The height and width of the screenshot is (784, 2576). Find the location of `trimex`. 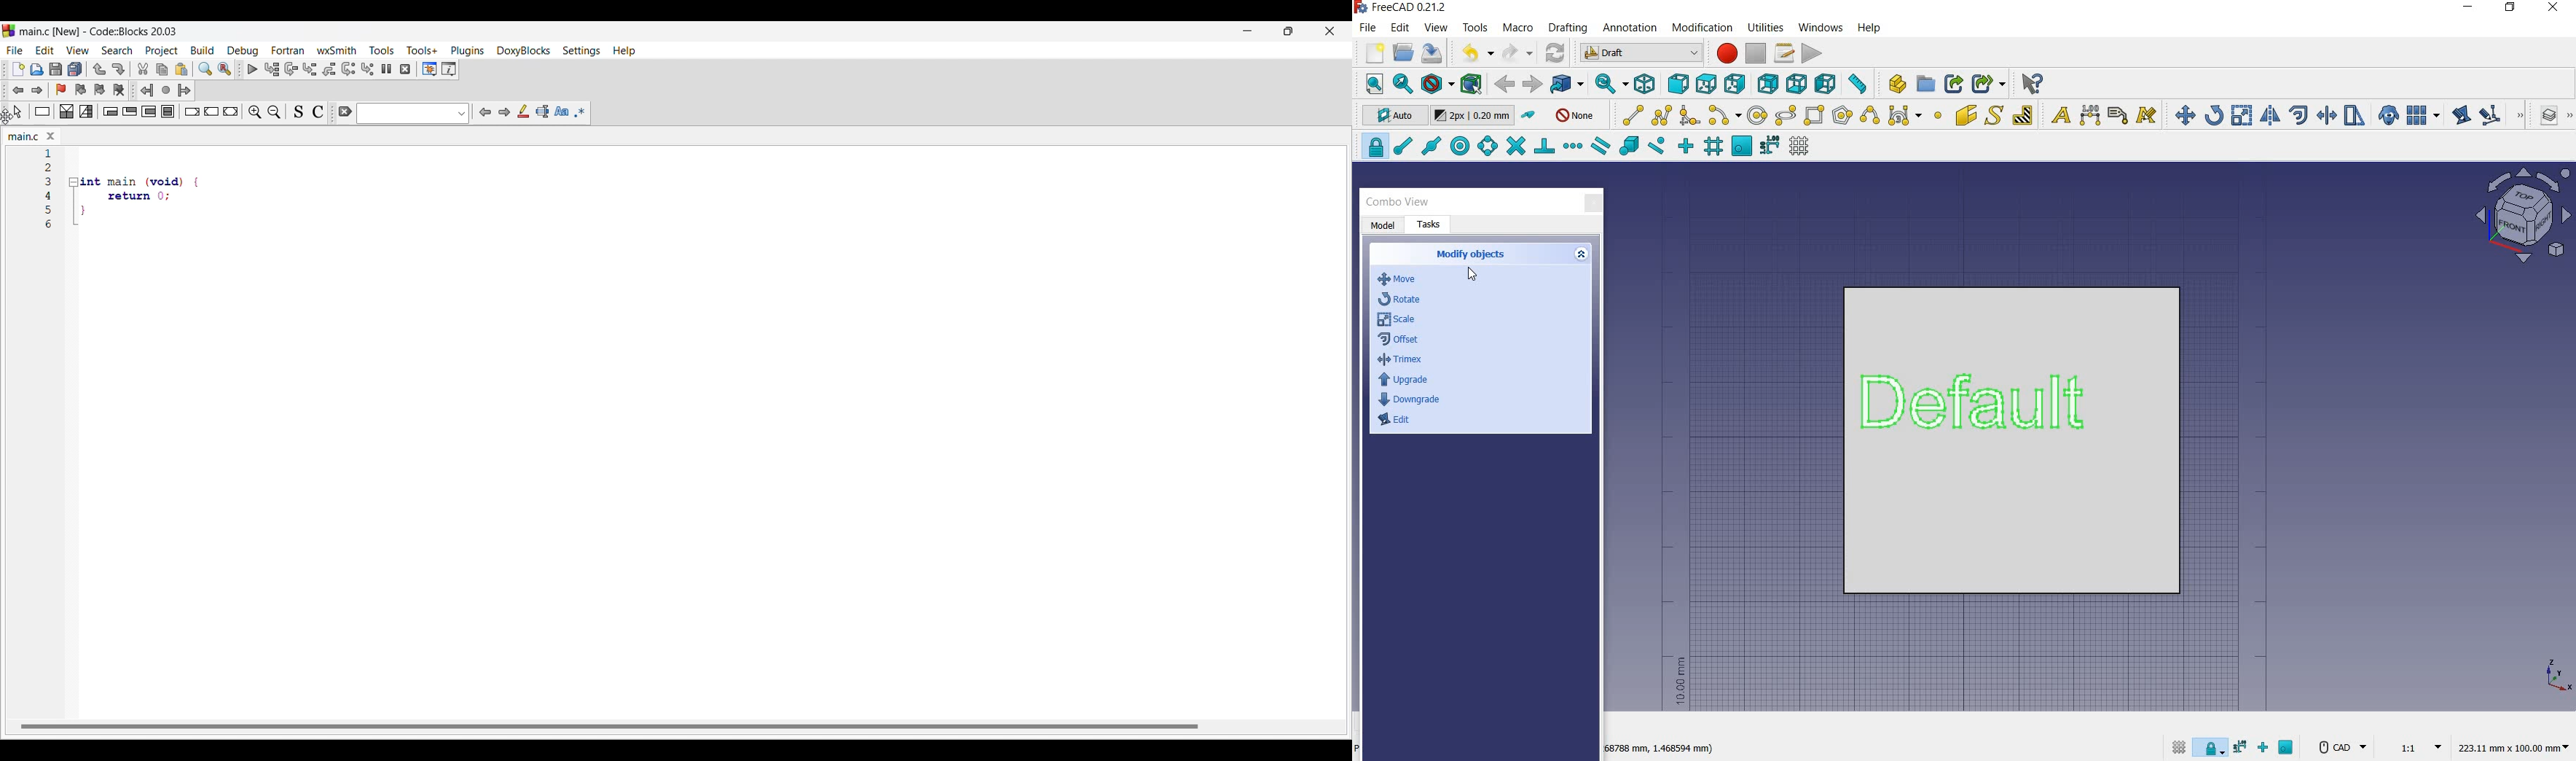

trimex is located at coordinates (2325, 117).